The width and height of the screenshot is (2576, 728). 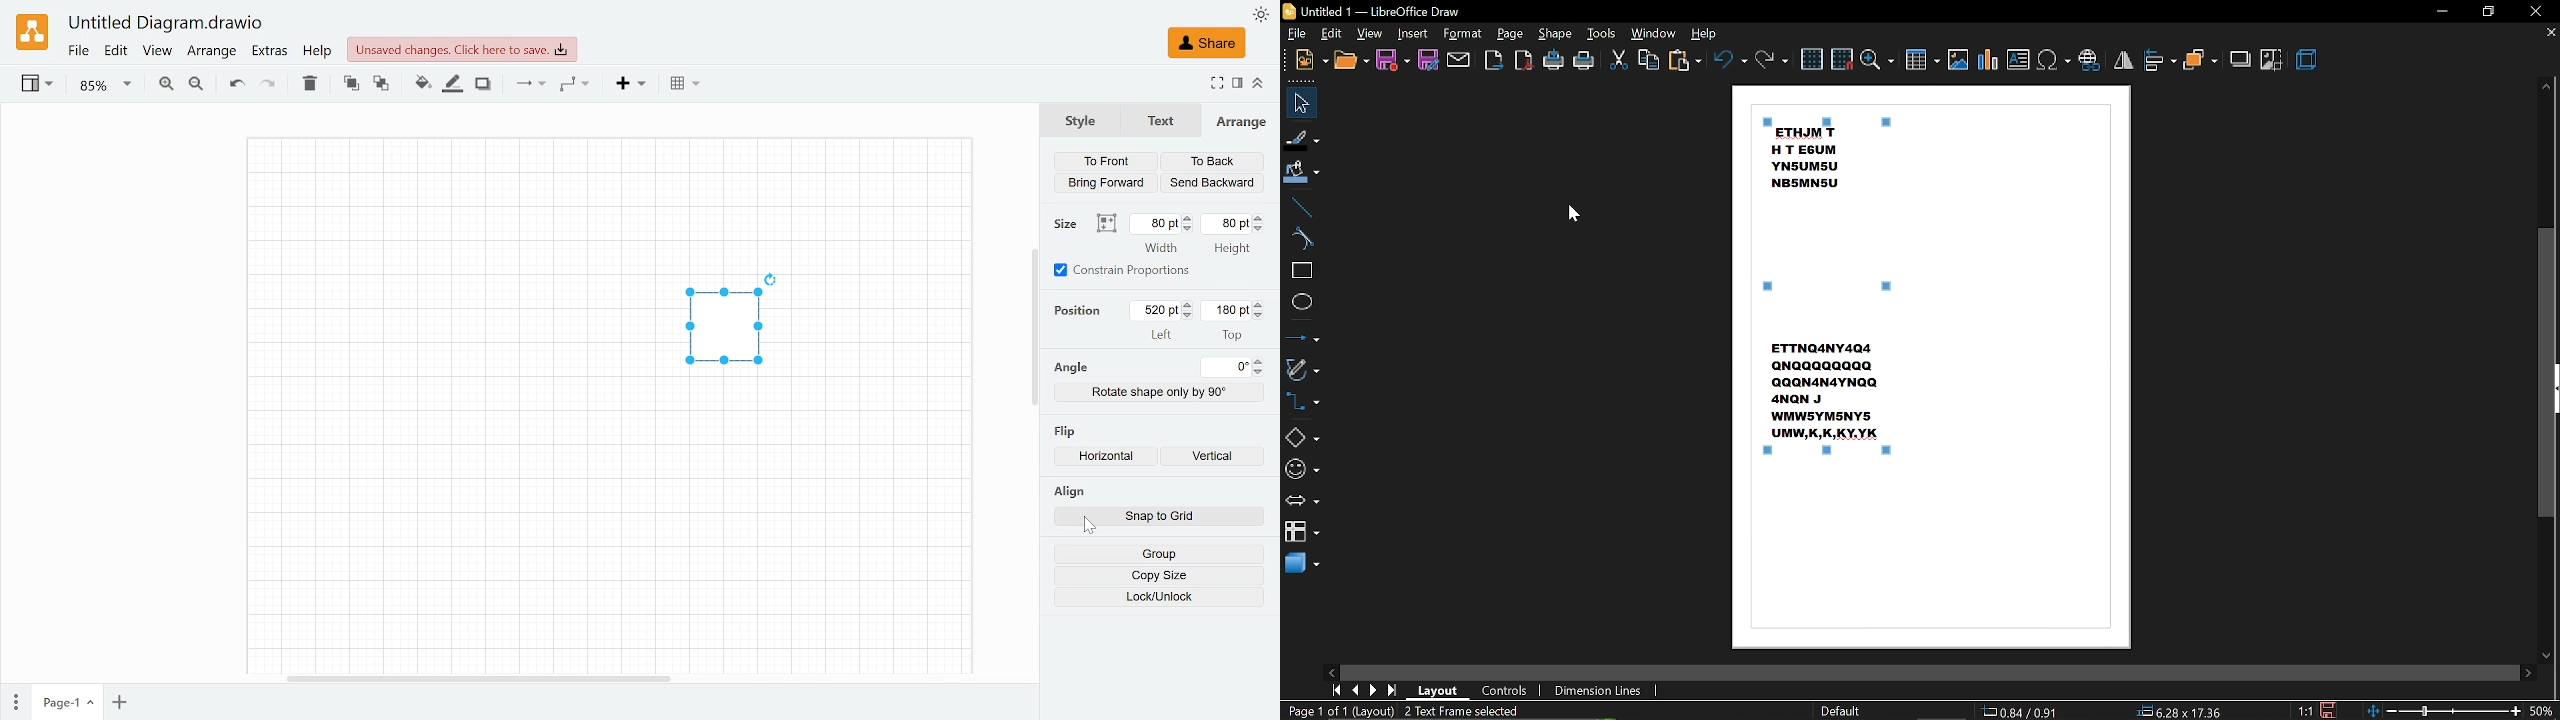 I want to click on cut , so click(x=1619, y=60).